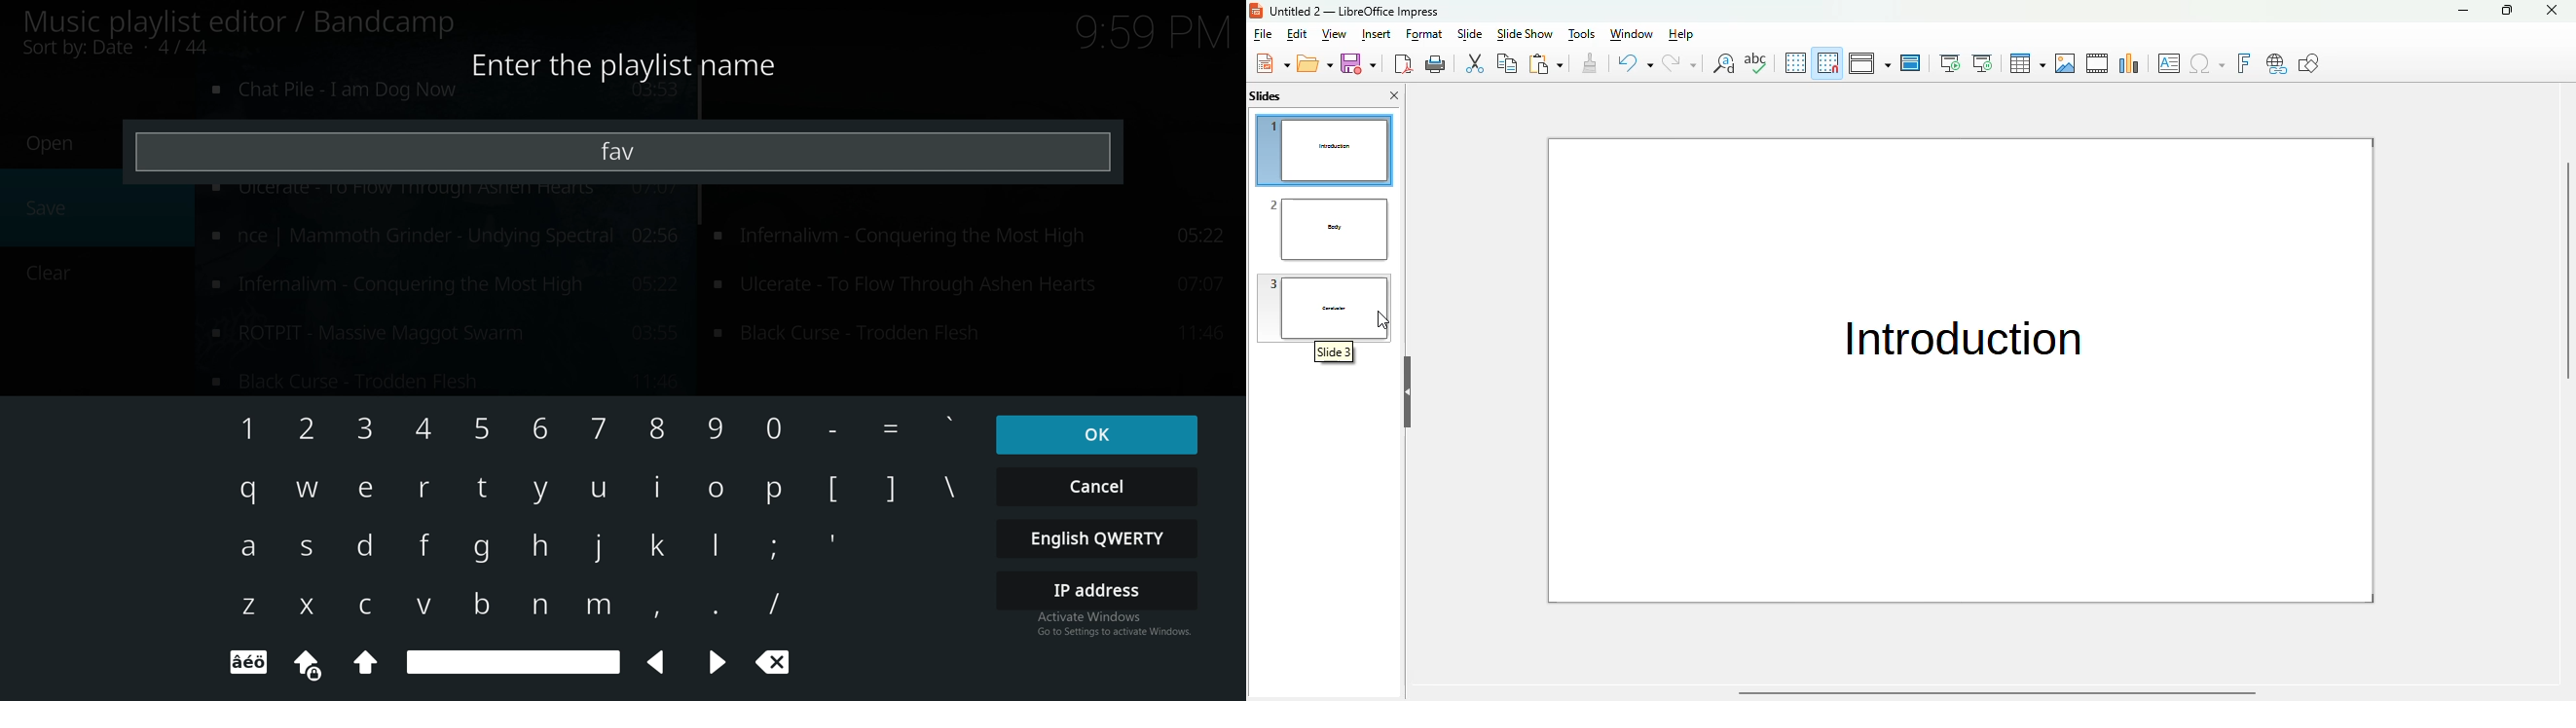 This screenshot has width=2576, height=728. What do you see at coordinates (367, 665) in the screenshot?
I see `Capslock` at bounding box center [367, 665].